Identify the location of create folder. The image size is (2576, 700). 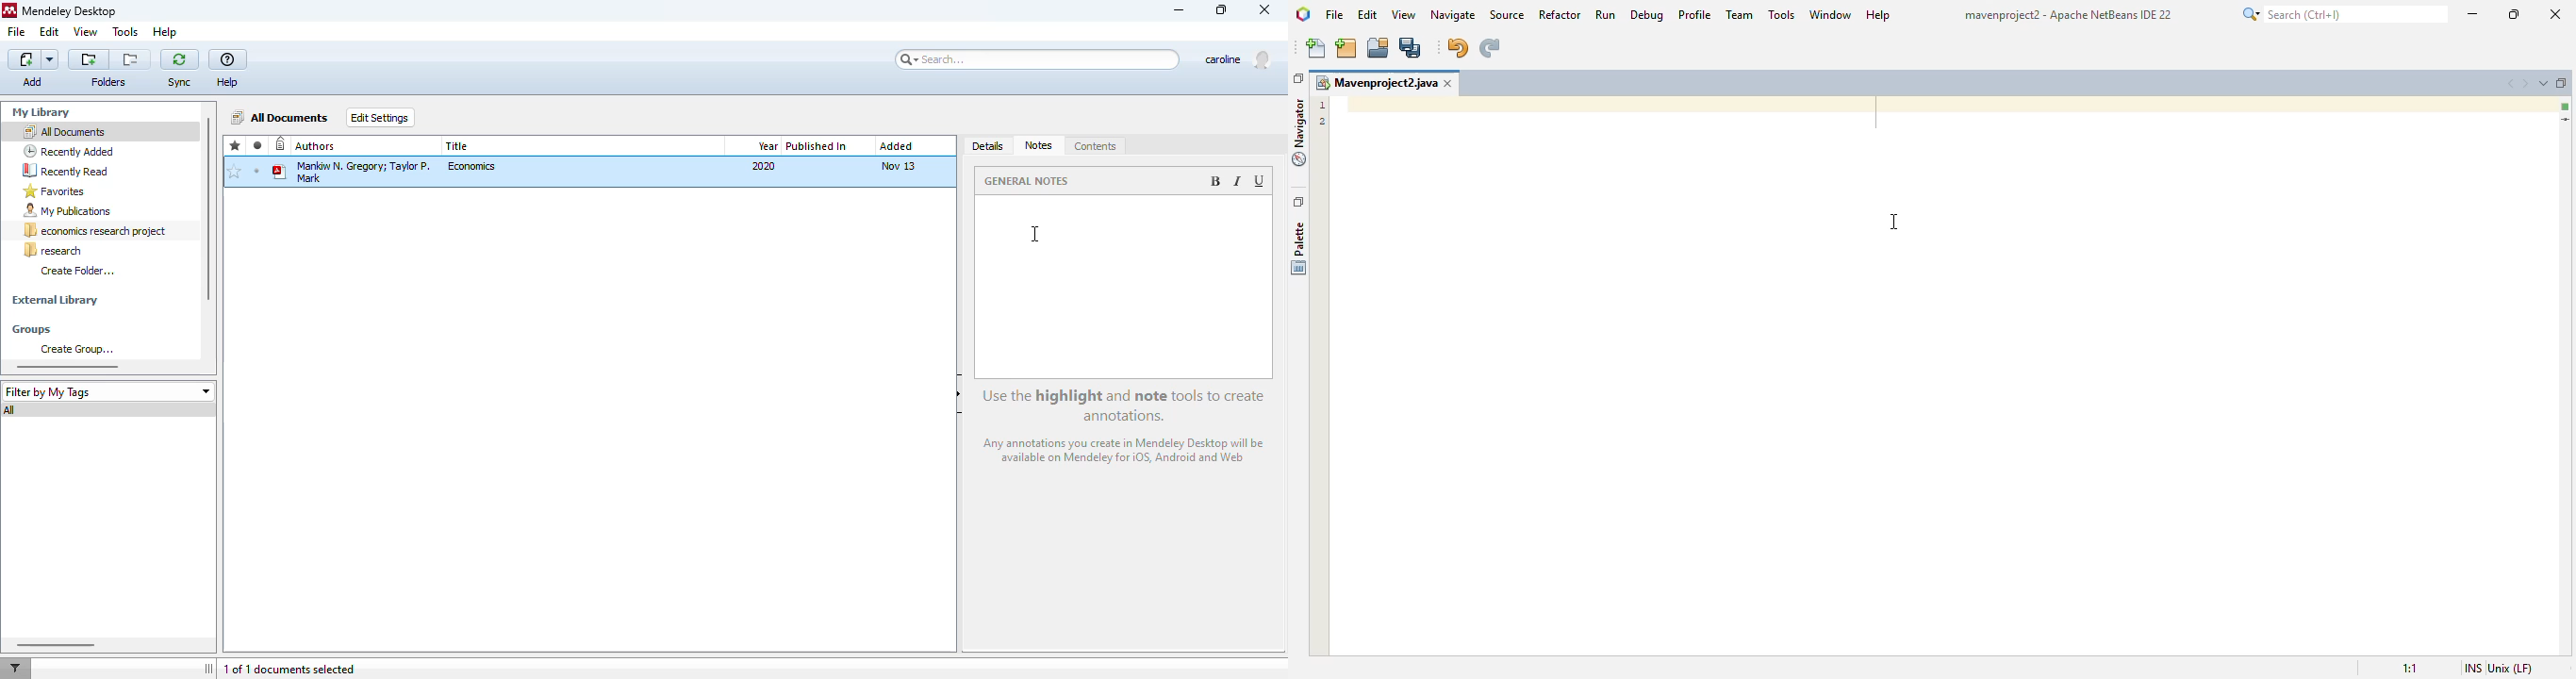
(77, 270).